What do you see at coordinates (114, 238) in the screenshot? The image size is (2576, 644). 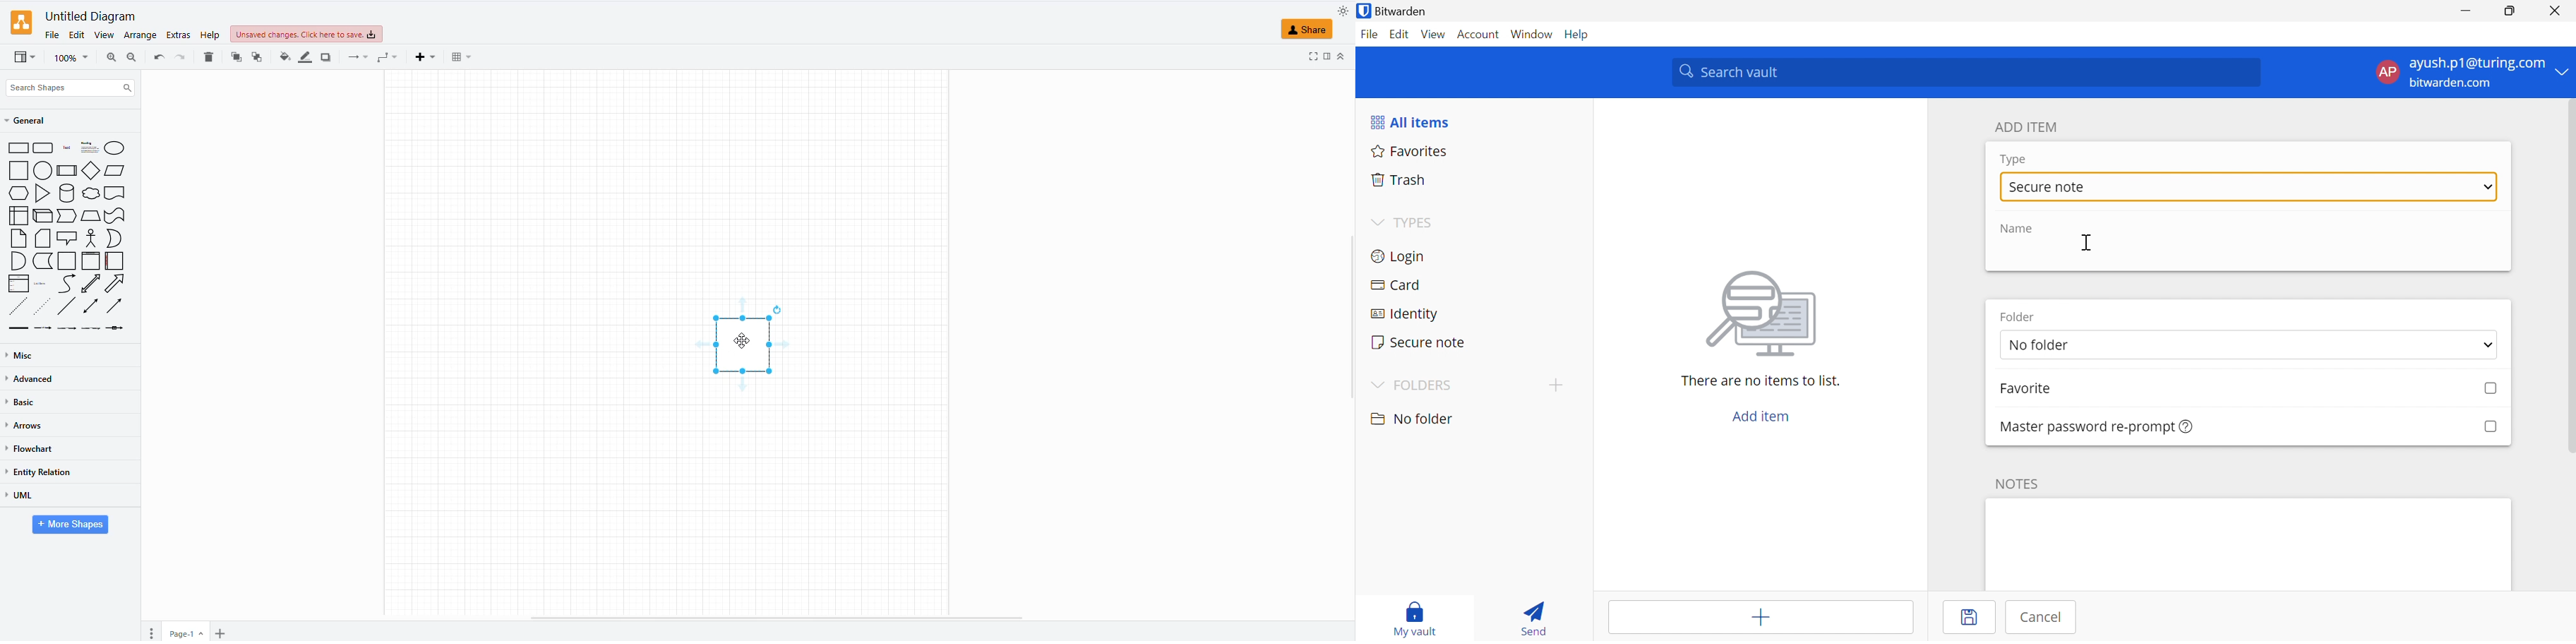 I see `Or` at bounding box center [114, 238].